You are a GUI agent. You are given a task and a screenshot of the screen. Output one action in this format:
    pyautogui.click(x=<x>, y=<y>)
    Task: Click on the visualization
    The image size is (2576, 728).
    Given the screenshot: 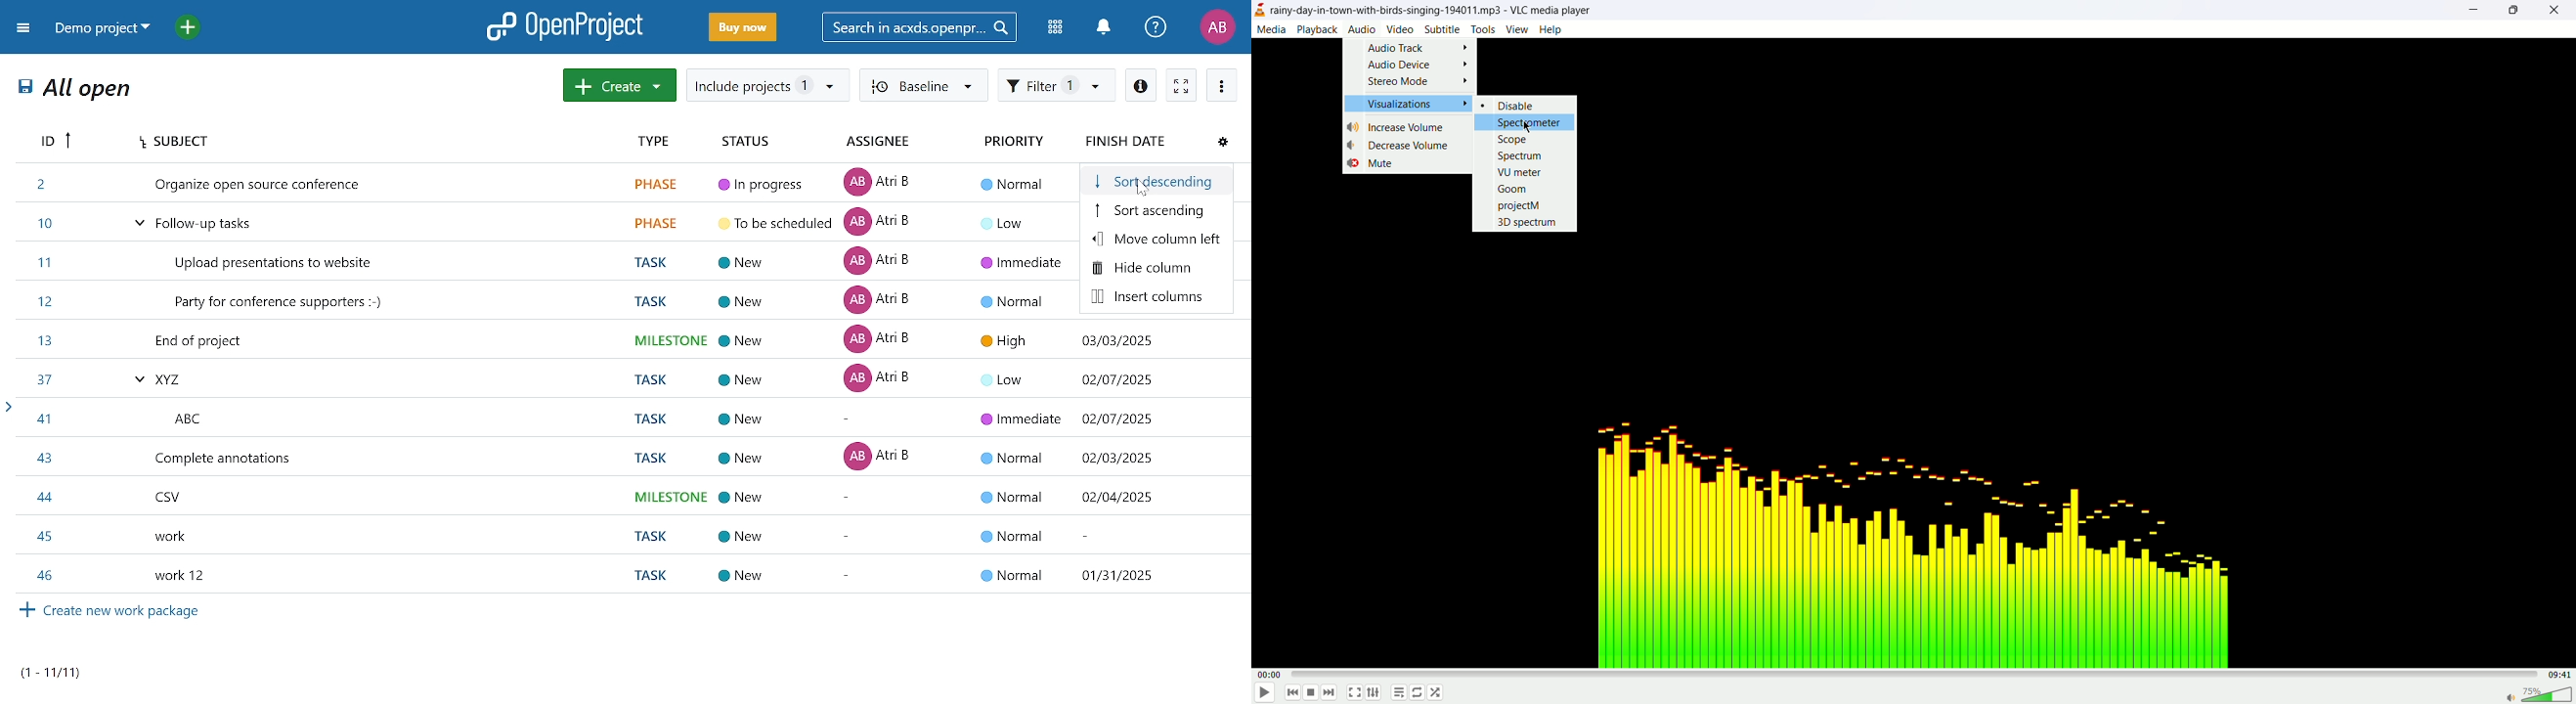 What is the action you would take?
    pyautogui.click(x=1409, y=103)
    